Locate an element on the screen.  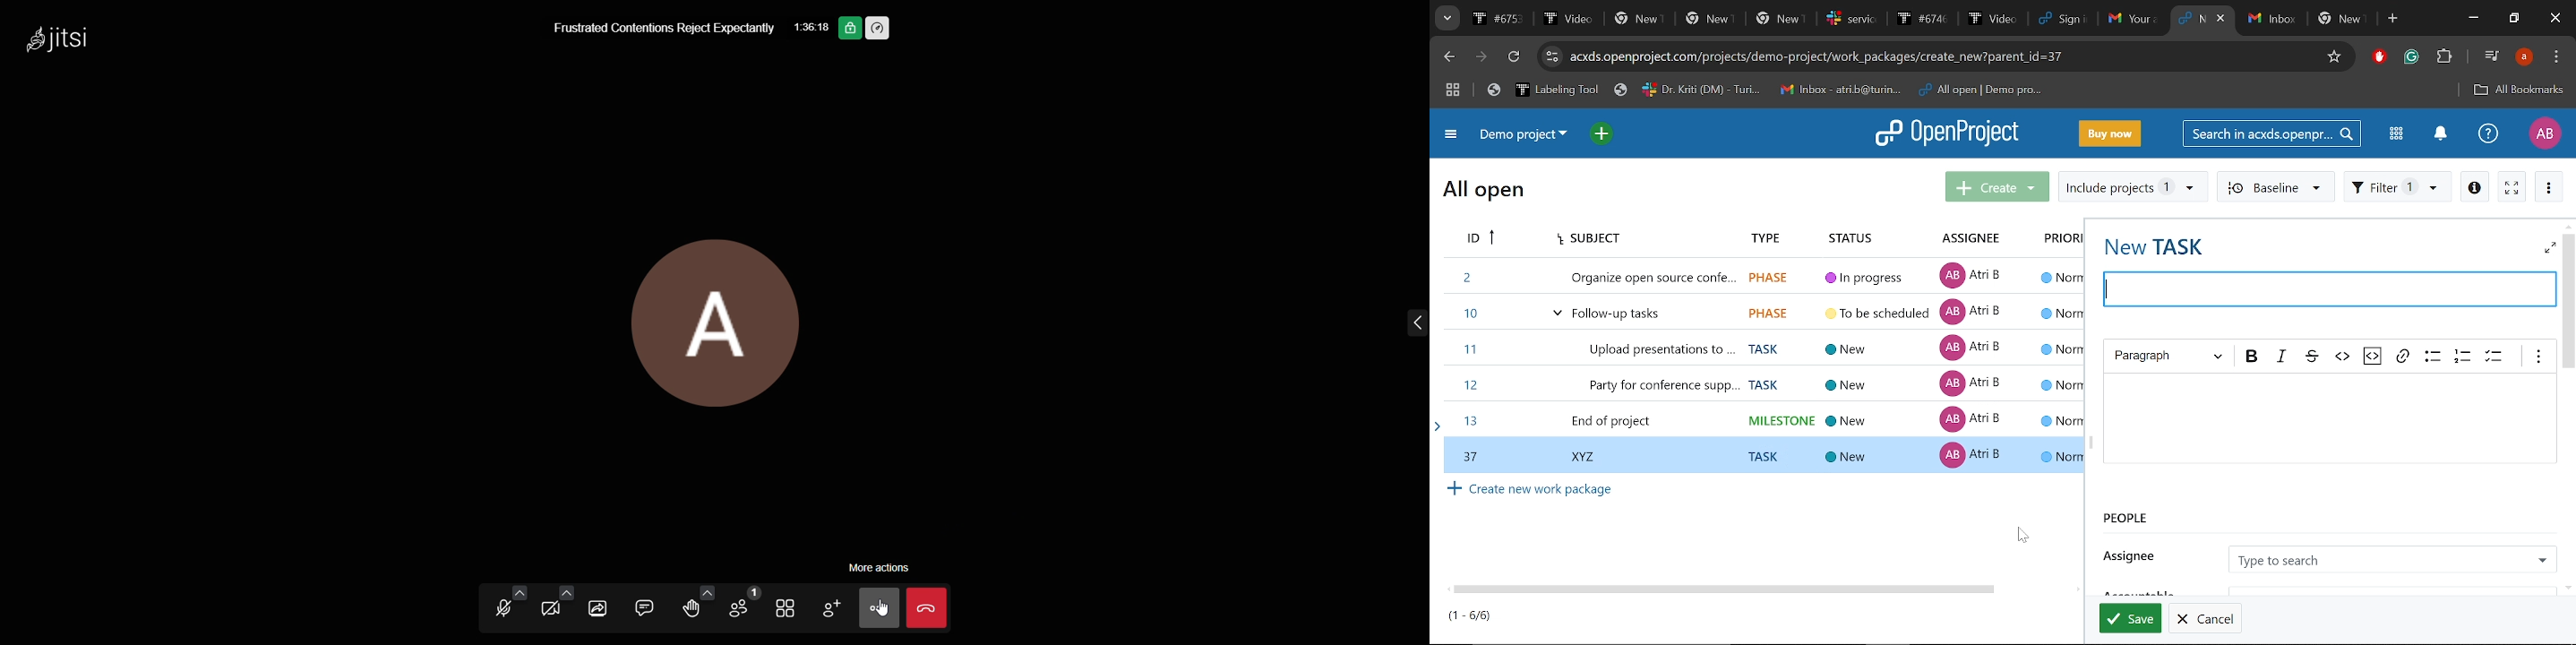
people is located at coordinates (2230, 520).